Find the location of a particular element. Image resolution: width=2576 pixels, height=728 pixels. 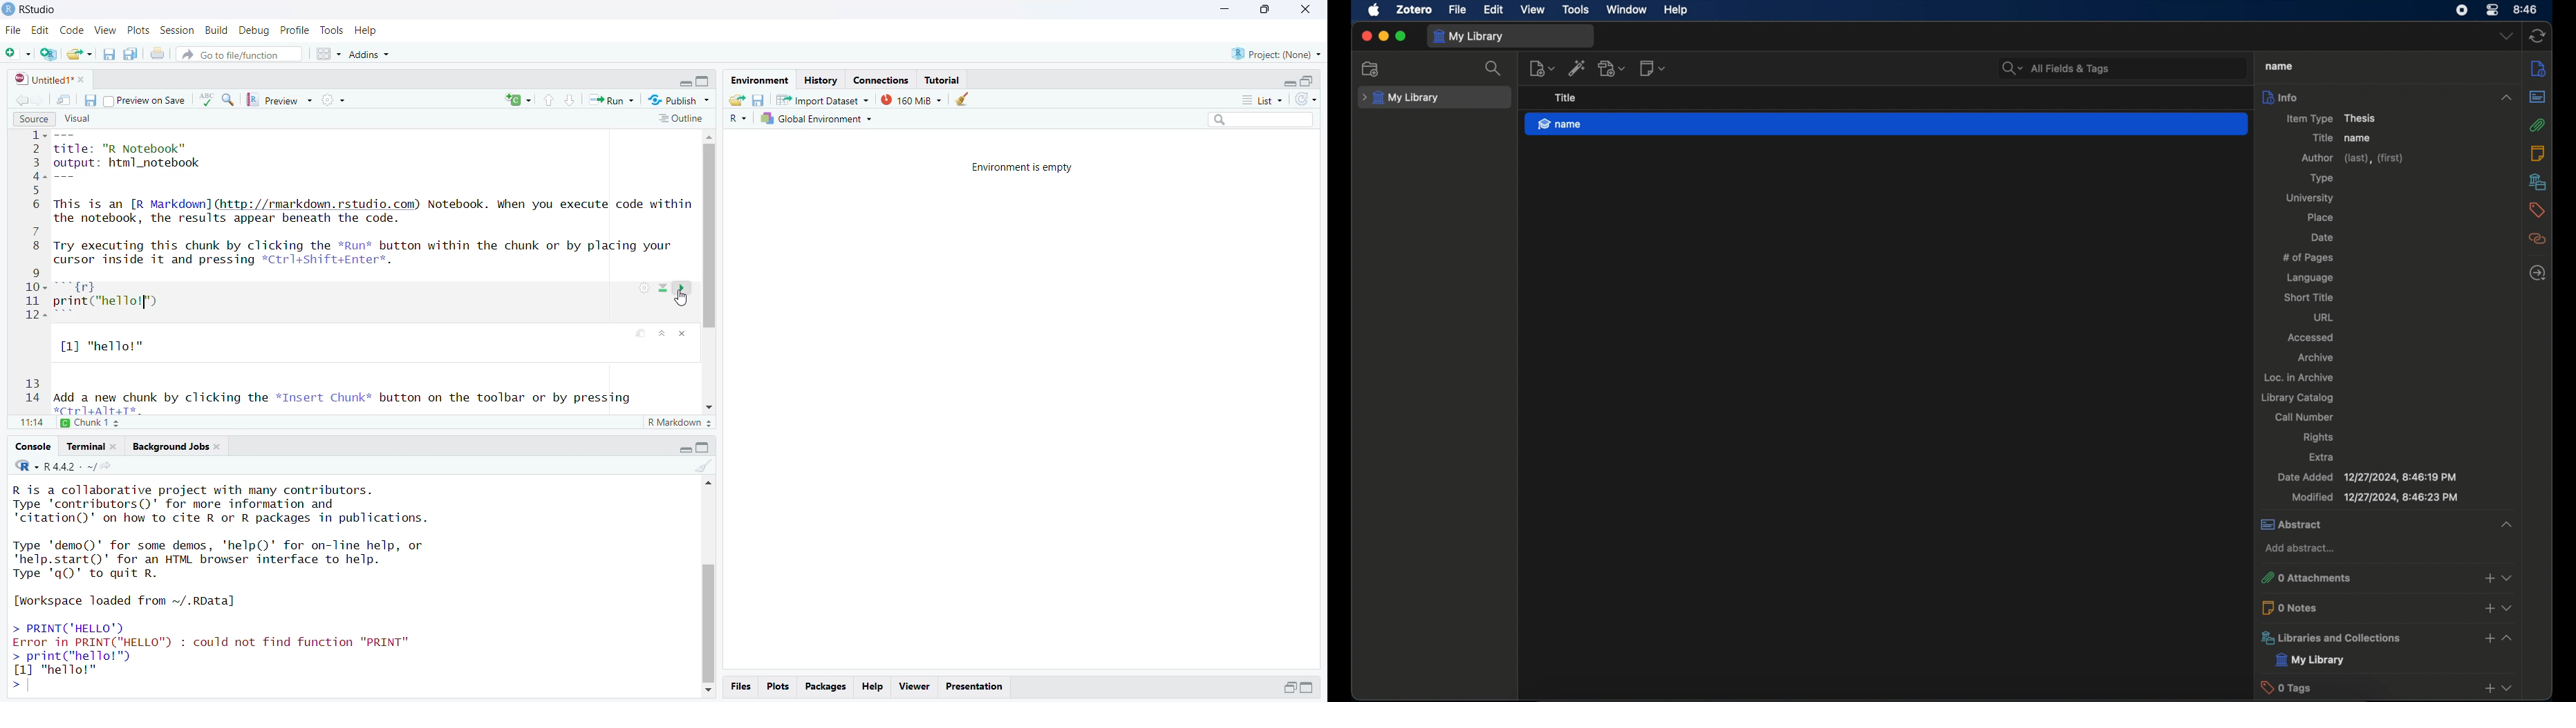

refresh list is located at coordinates (1305, 100).